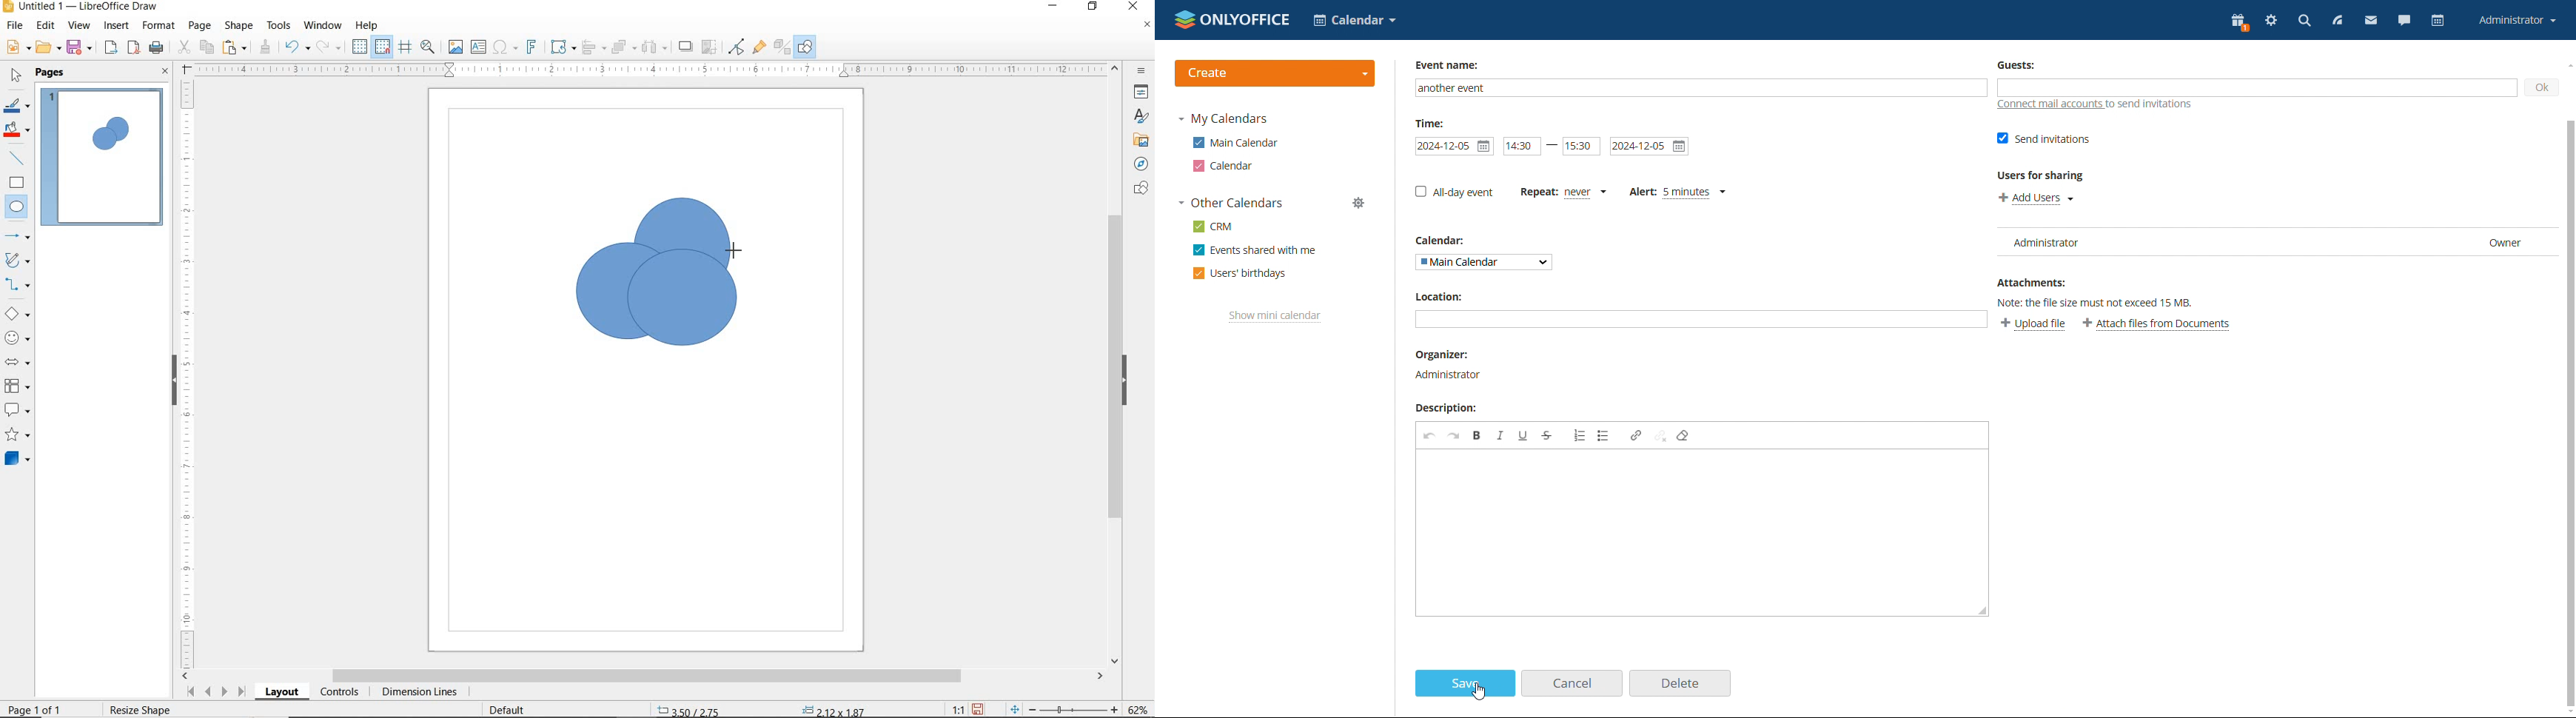 The width and height of the screenshot is (2576, 728). I want to click on FLOWCHART, so click(17, 387).